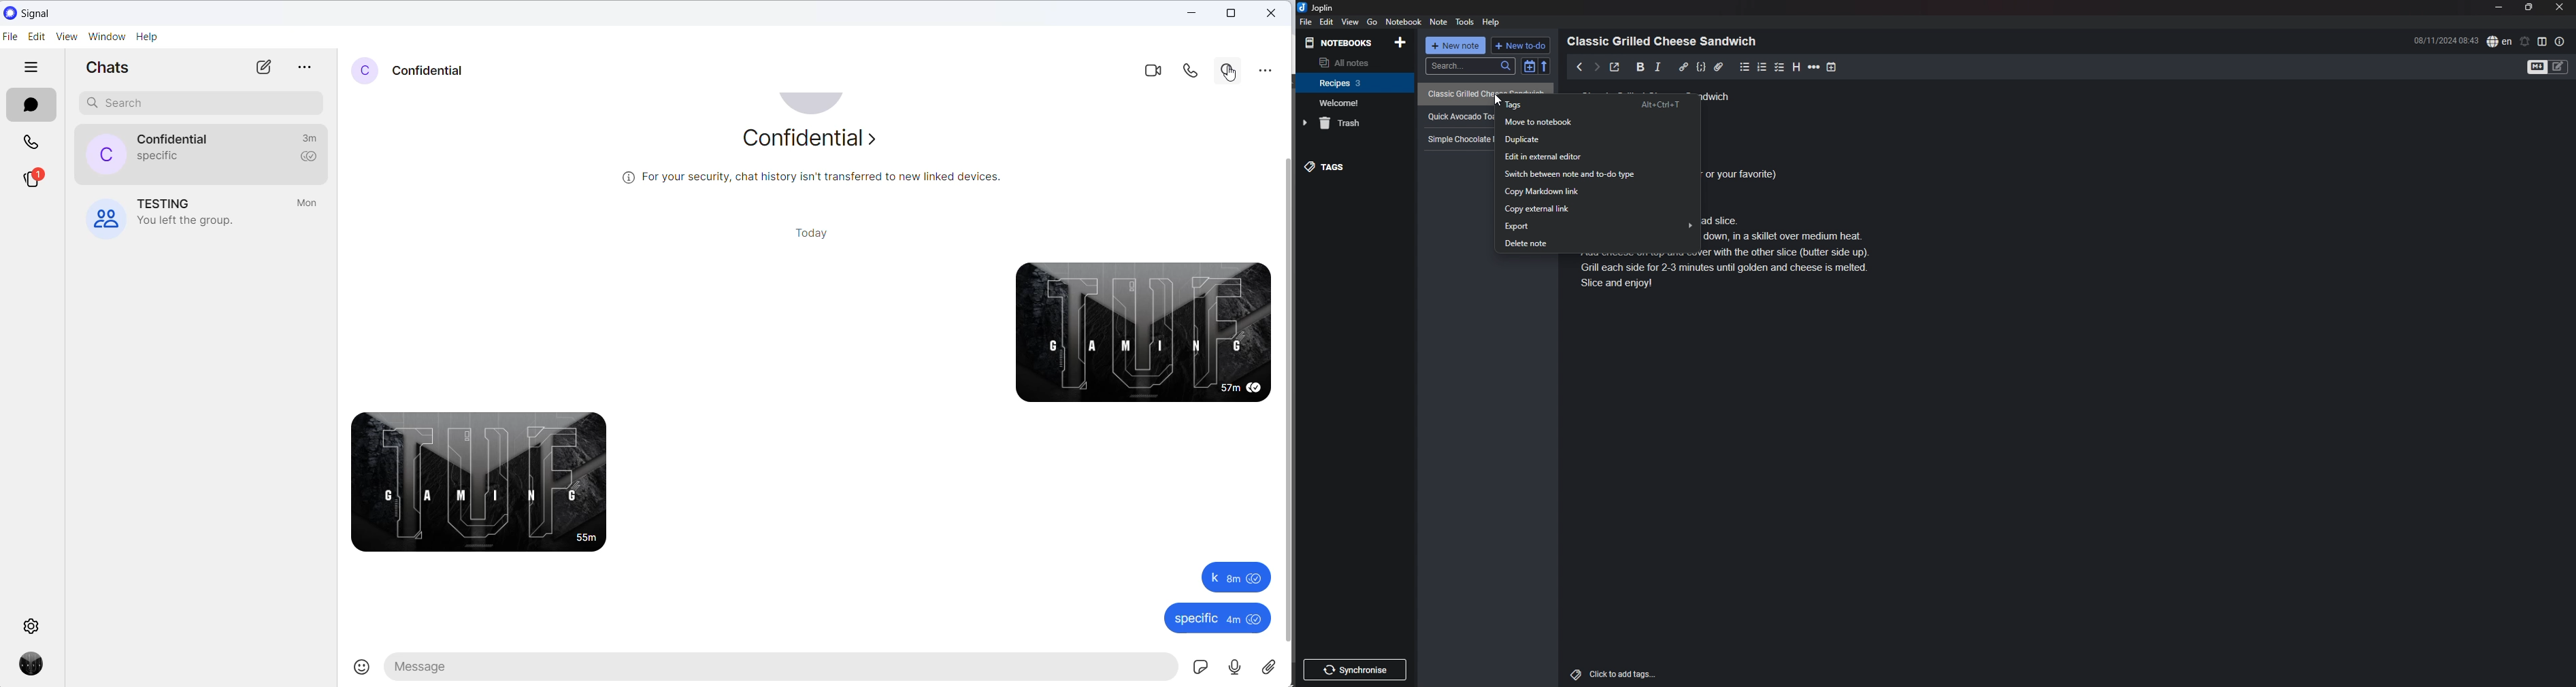 Image resolution: width=2576 pixels, height=700 pixels. Describe the element at coordinates (2500, 7) in the screenshot. I see `minimize` at that location.